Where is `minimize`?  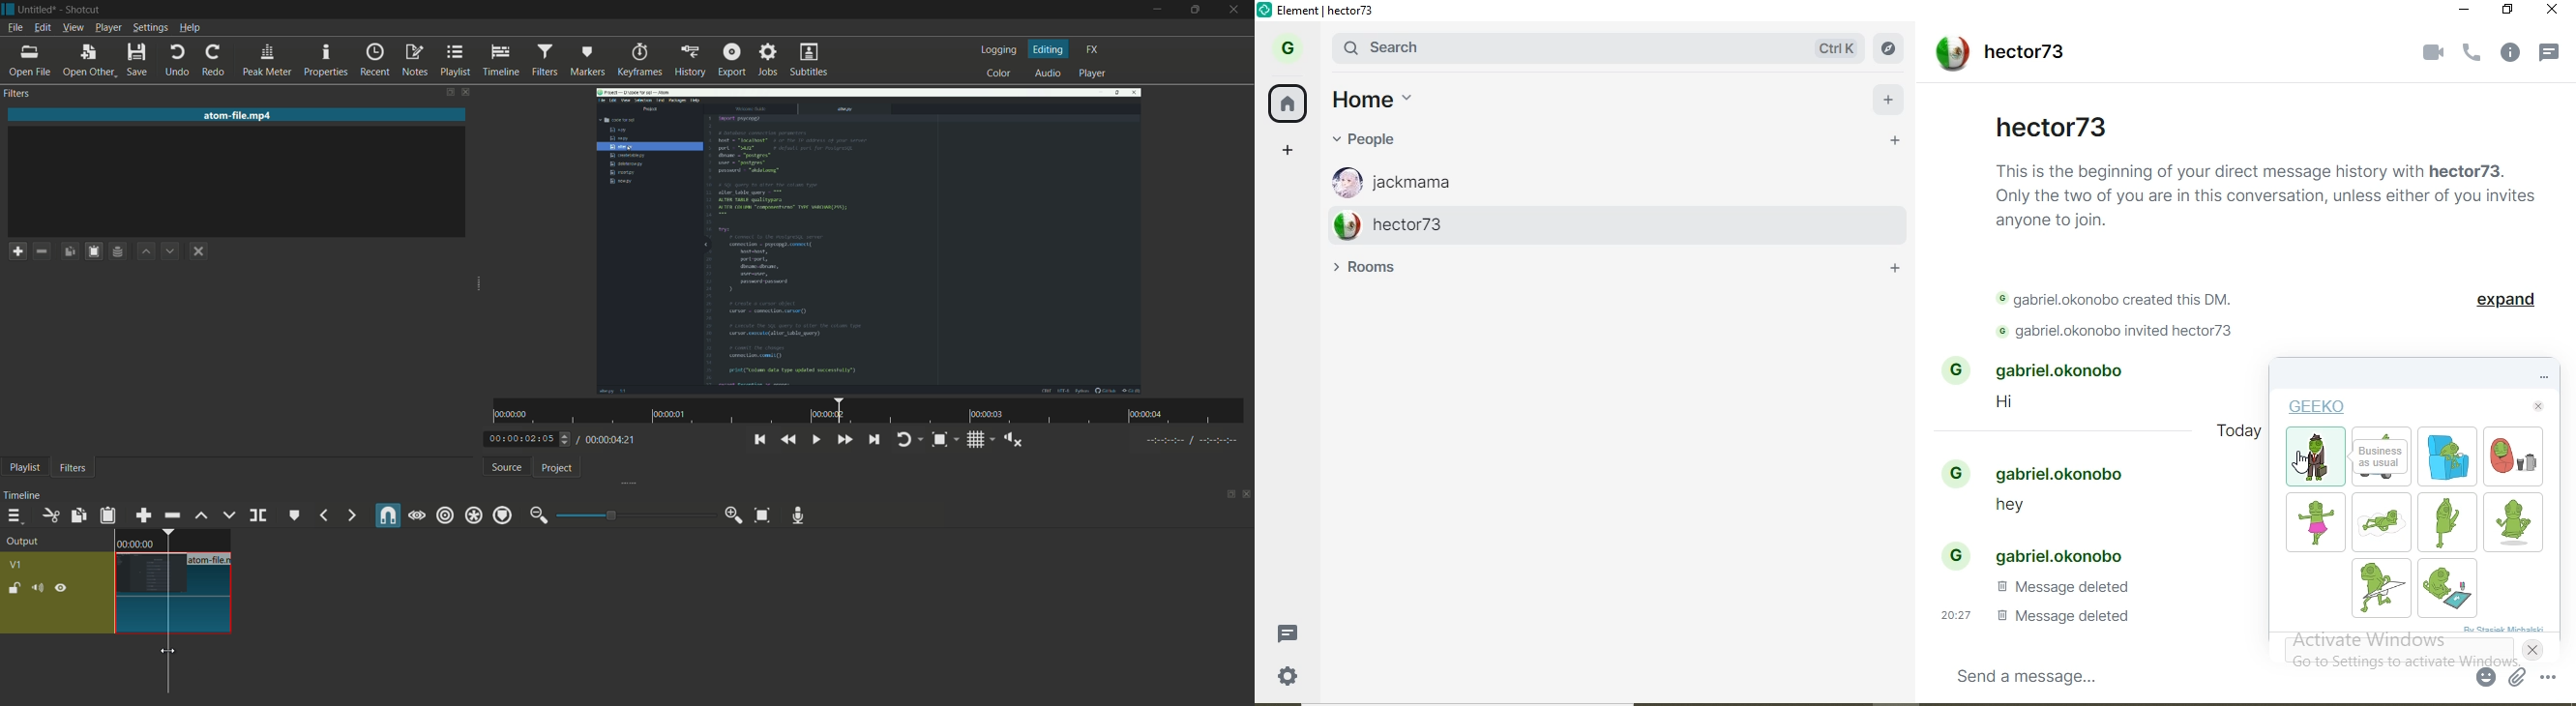
minimize is located at coordinates (1157, 10).